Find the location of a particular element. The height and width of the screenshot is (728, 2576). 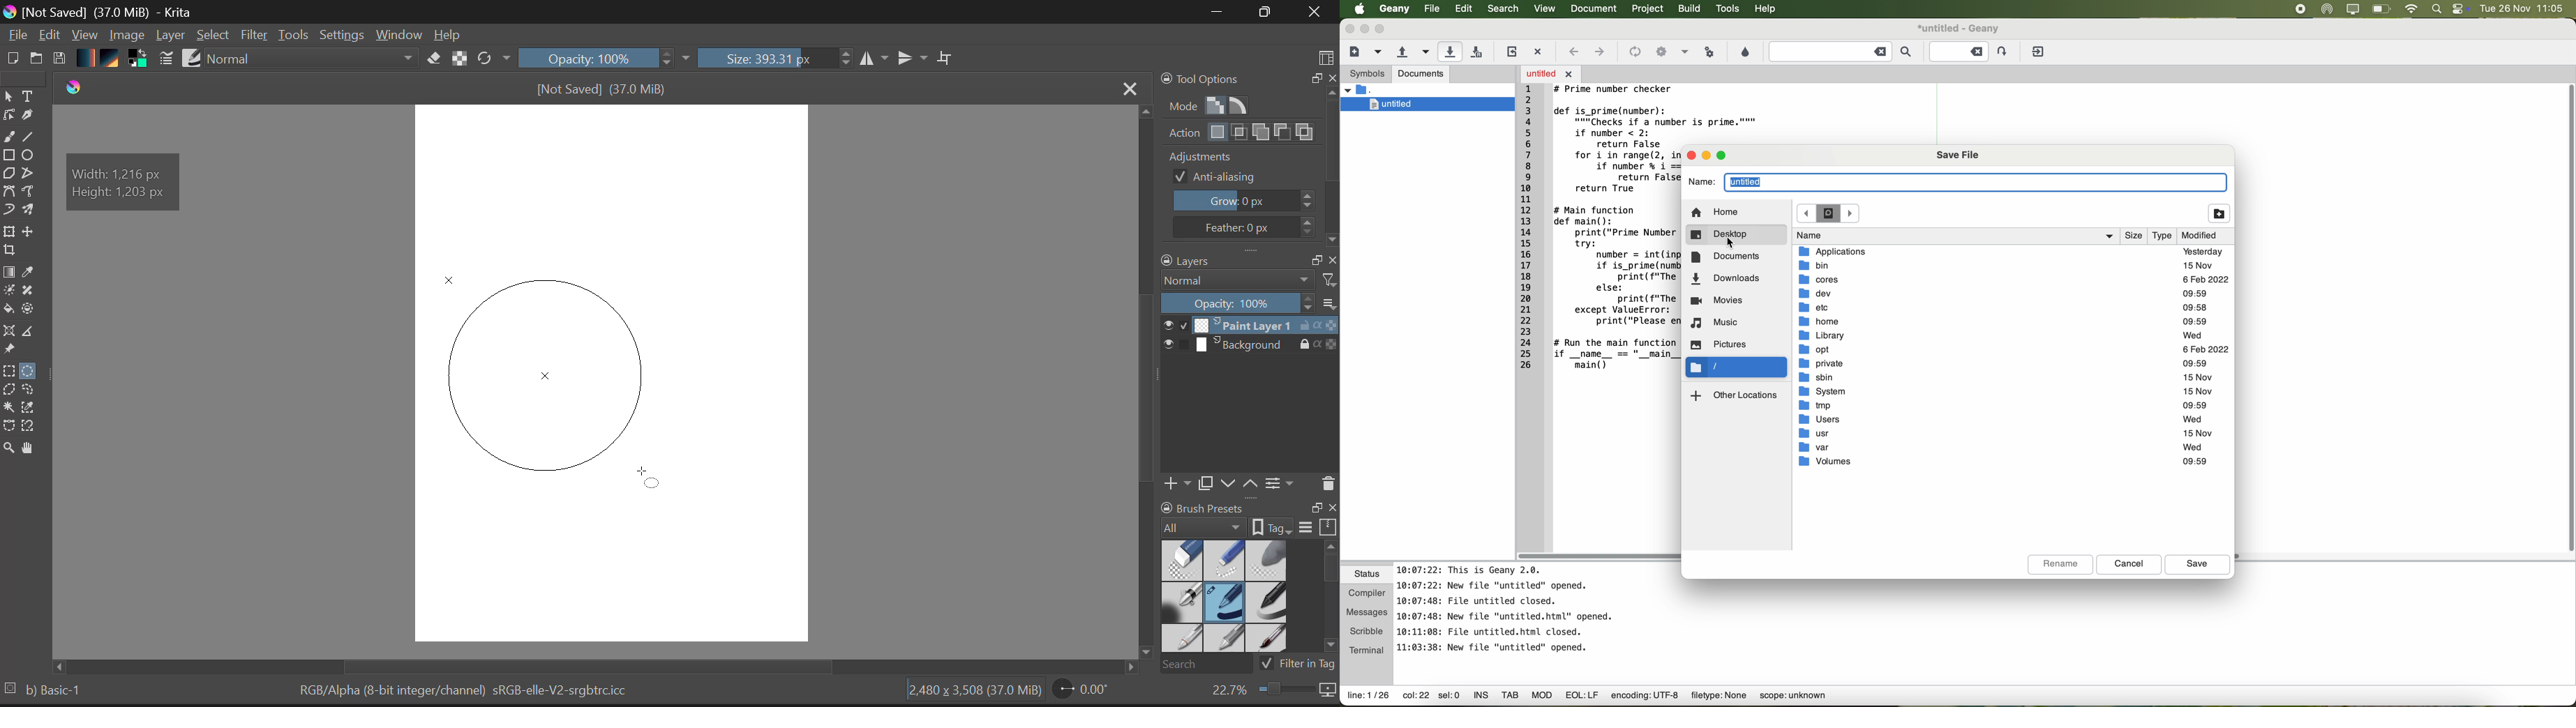

Mock Shape Generated is located at coordinates (539, 370).